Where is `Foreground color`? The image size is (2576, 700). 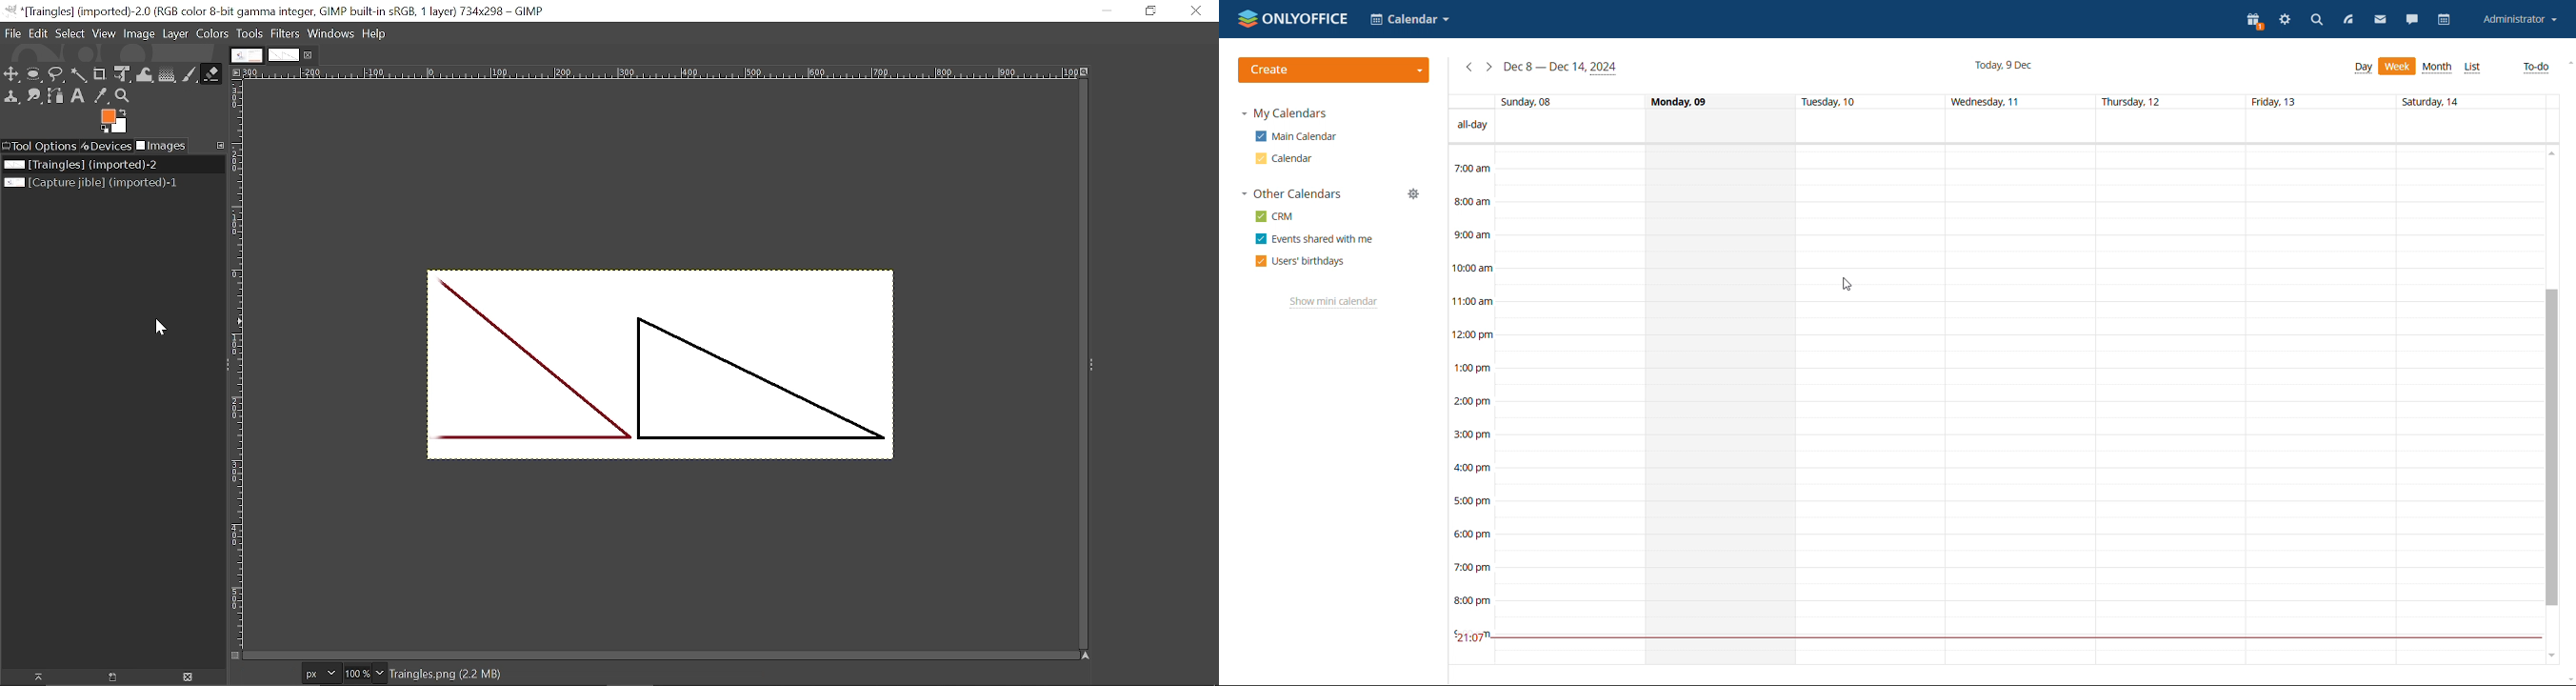
Foreground color is located at coordinates (115, 121).